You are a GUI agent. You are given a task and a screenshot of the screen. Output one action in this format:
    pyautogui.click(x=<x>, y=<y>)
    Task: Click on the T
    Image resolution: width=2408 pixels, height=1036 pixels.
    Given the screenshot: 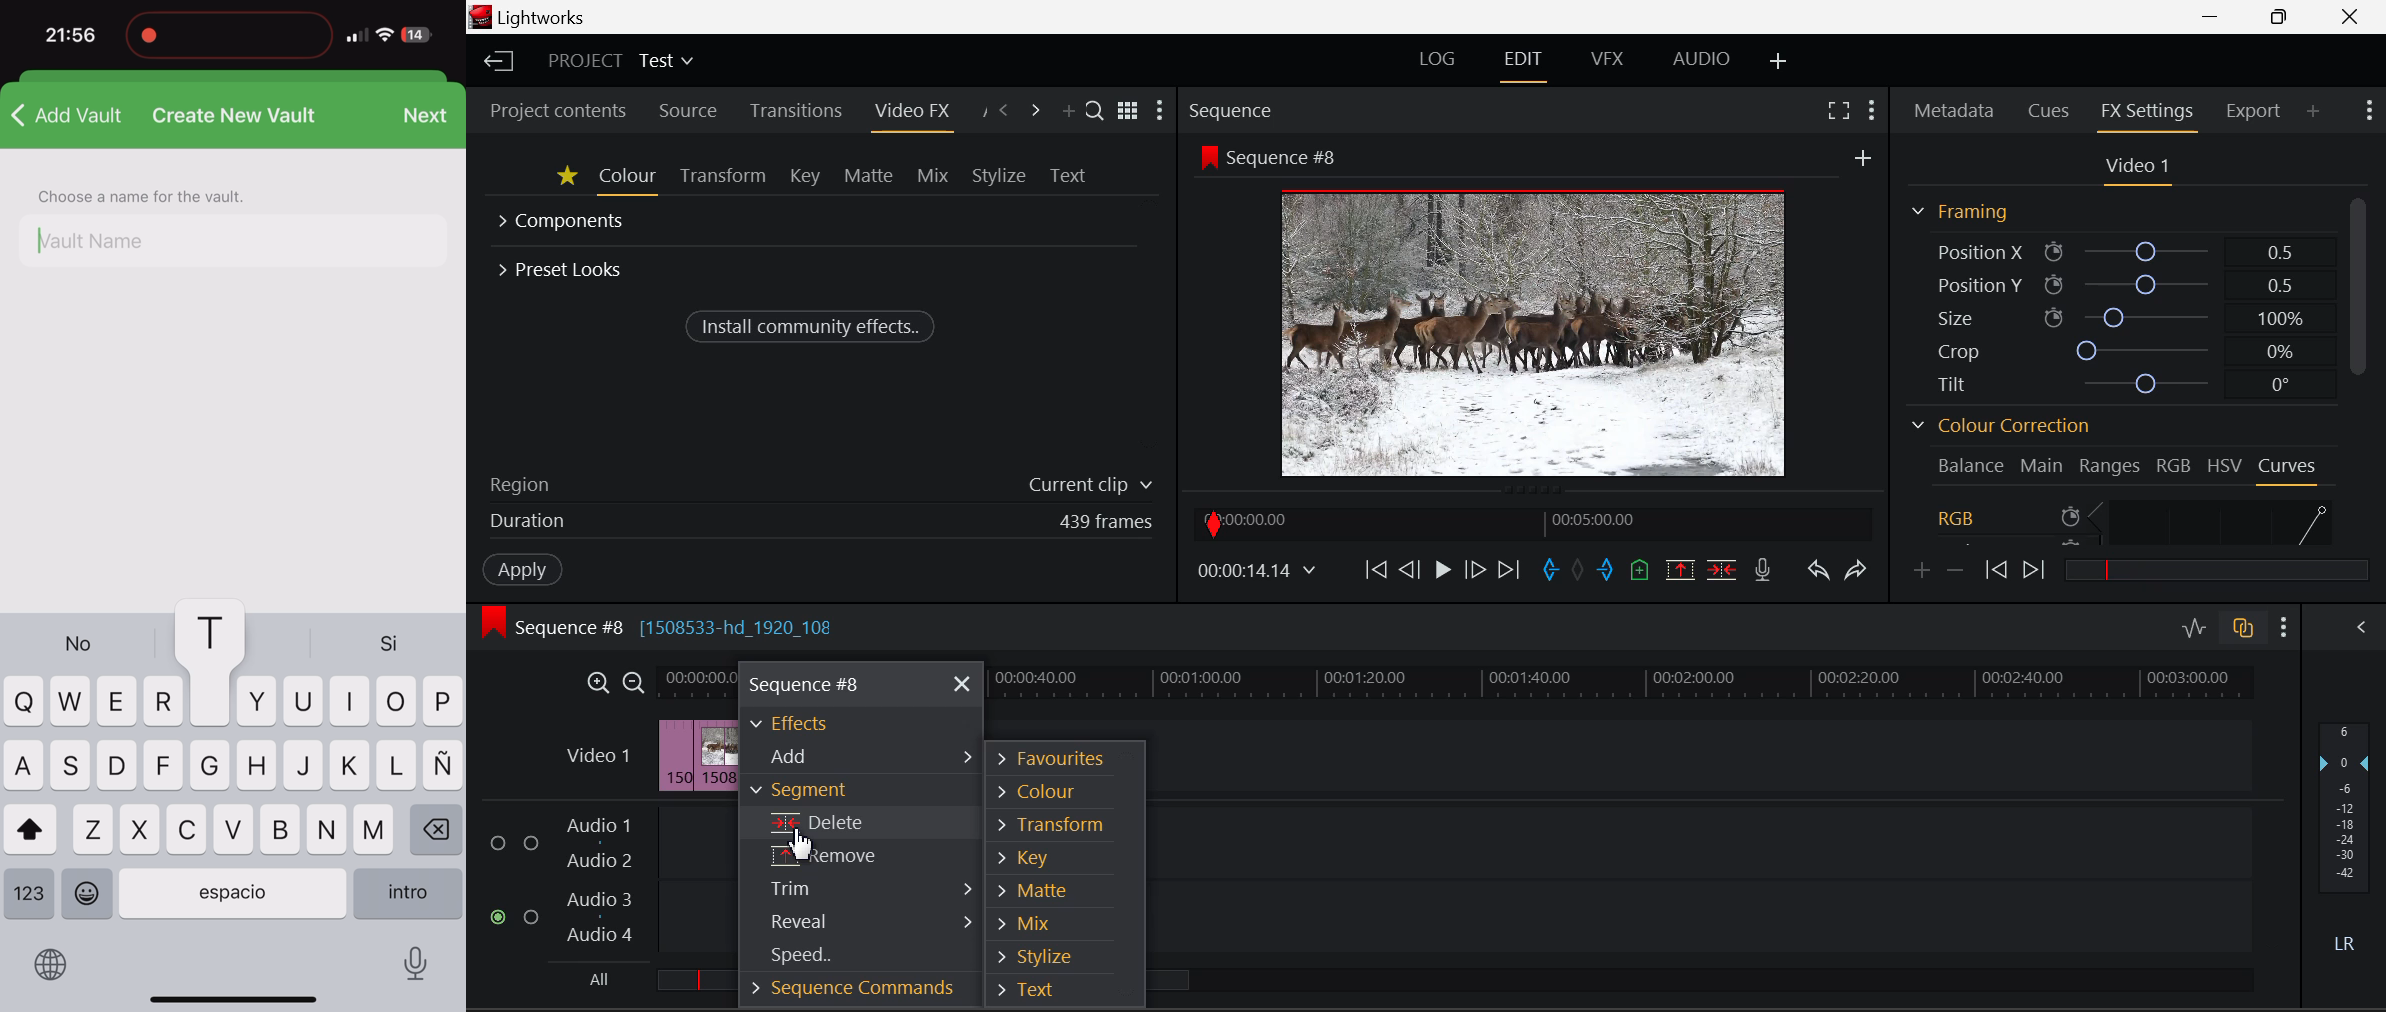 What is the action you would take?
    pyautogui.click(x=209, y=636)
    